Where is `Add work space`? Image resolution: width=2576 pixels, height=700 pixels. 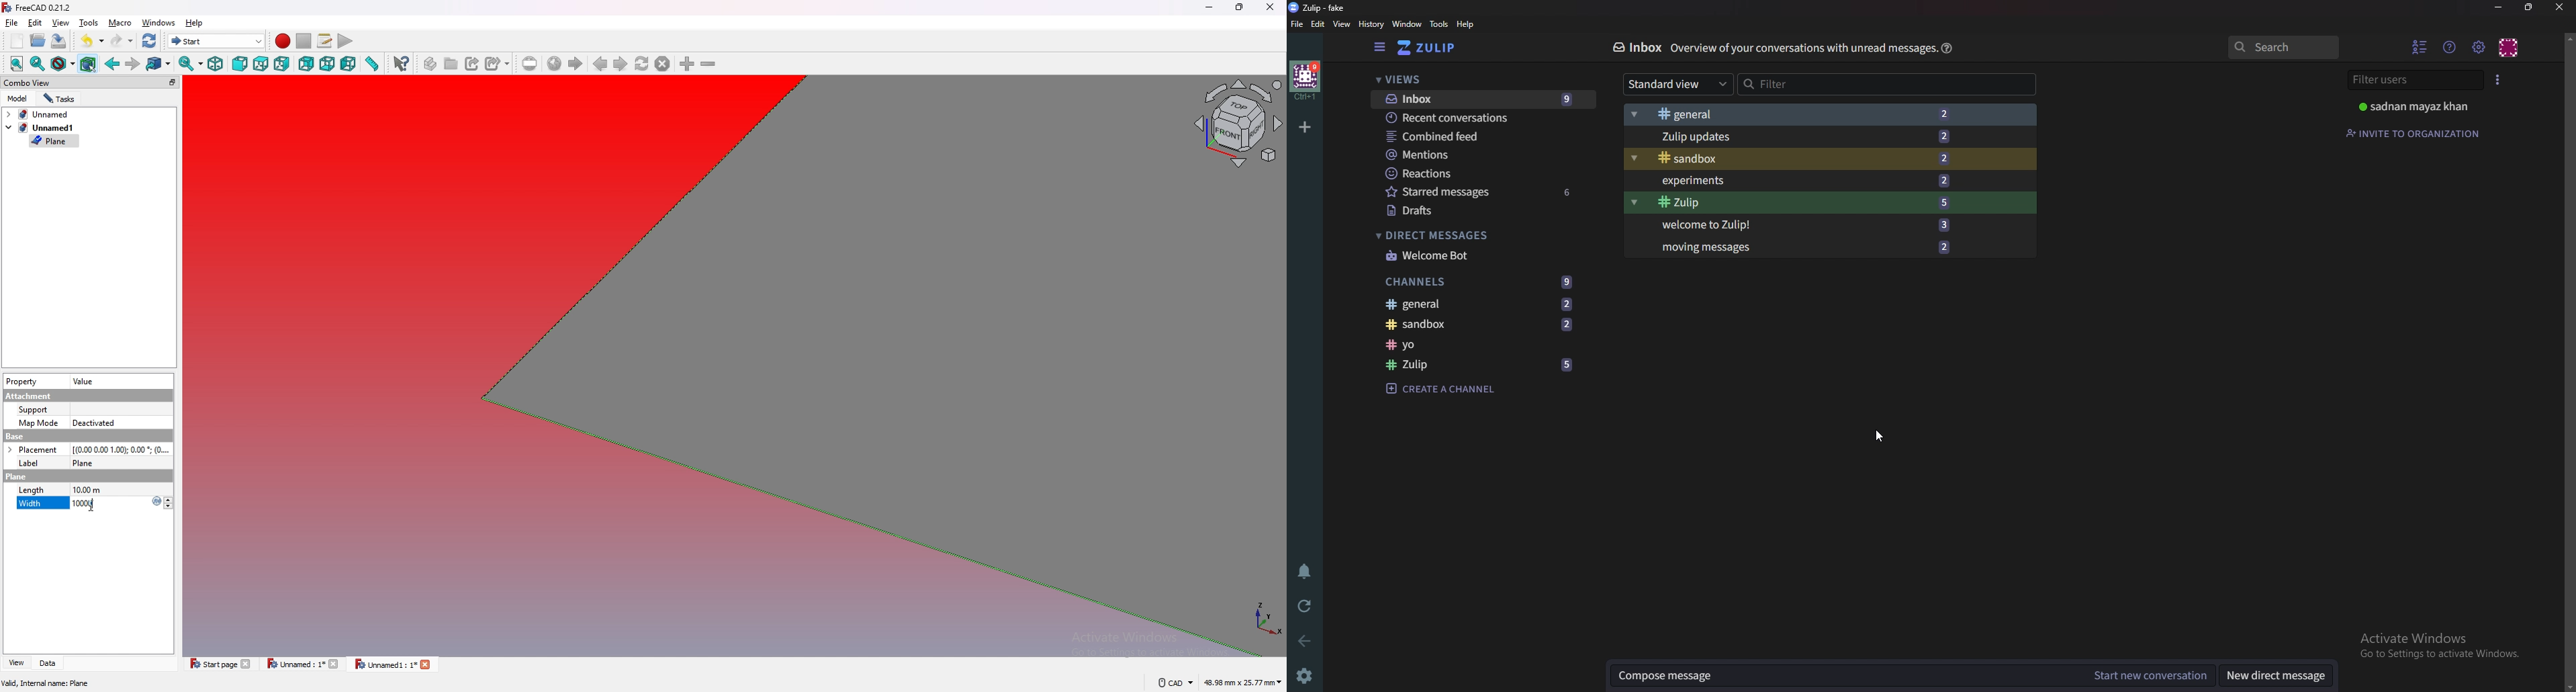
Add work space is located at coordinates (1306, 126).